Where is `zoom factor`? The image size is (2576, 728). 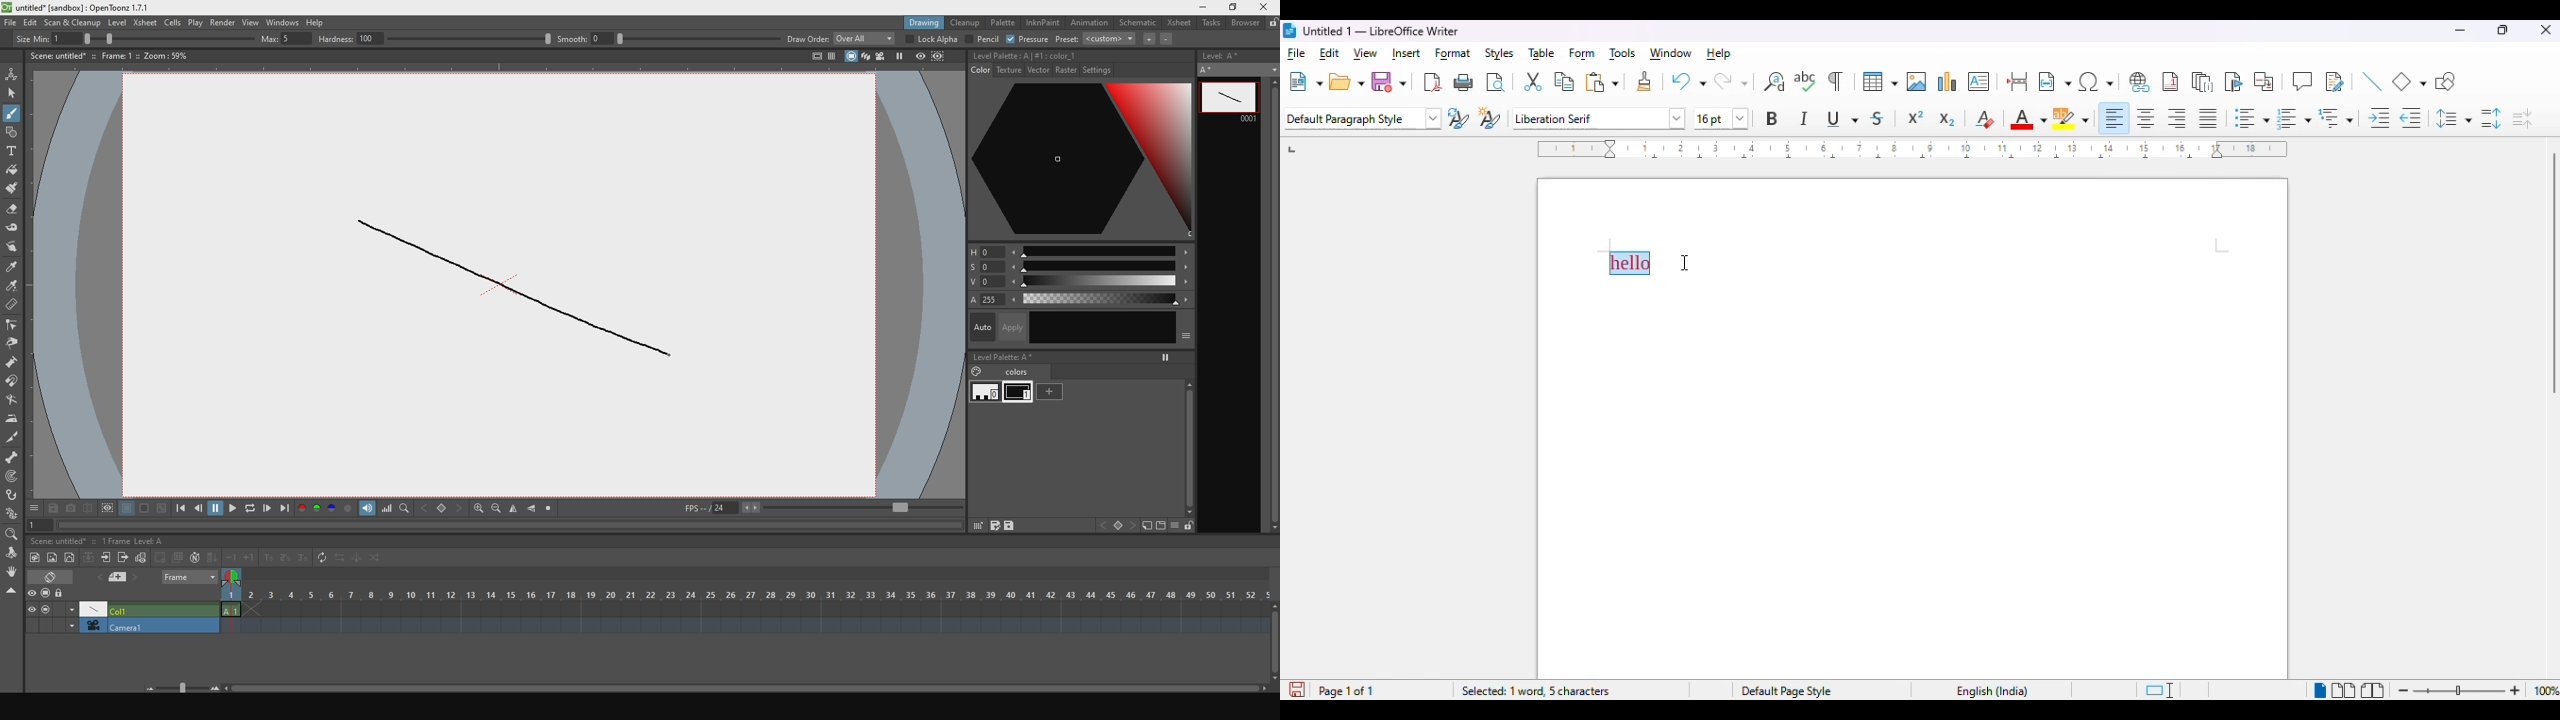 zoom factor is located at coordinates (2545, 690).